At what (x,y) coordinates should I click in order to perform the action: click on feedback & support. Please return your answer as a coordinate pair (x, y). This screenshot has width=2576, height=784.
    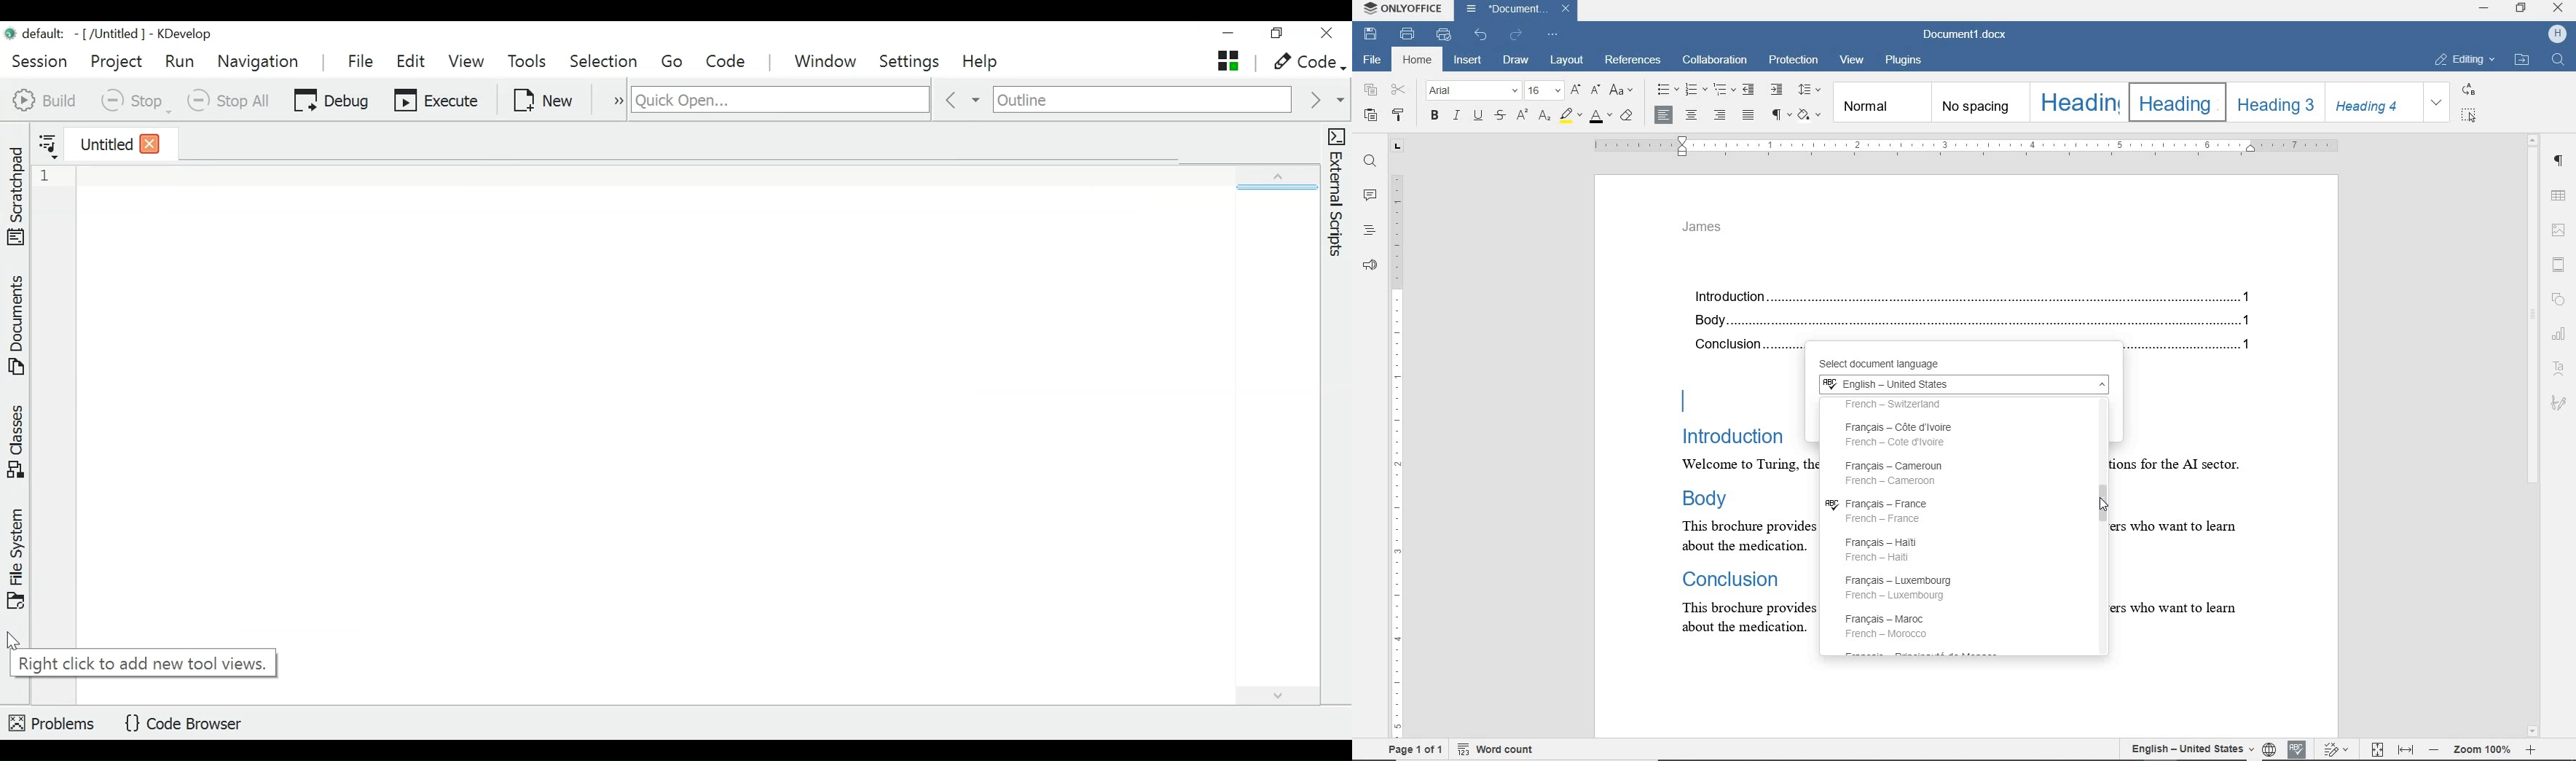
    Looking at the image, I should click on (1368, 265).